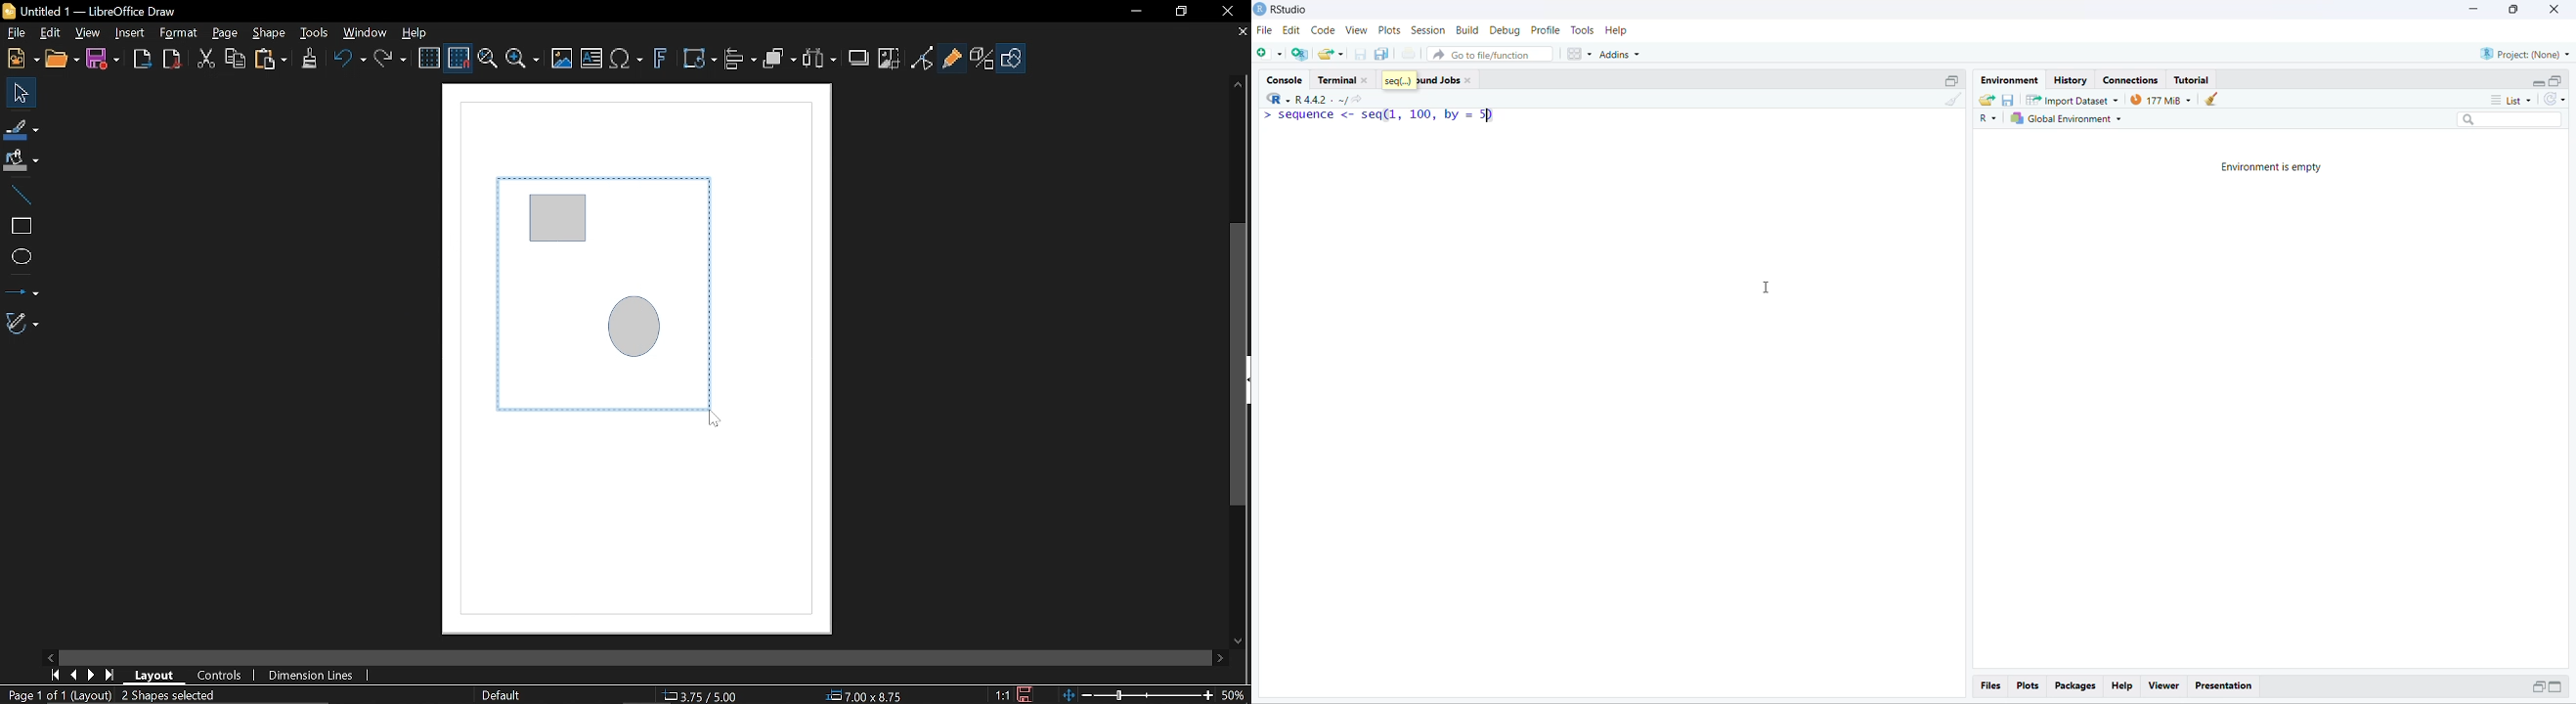 The image size is (2576, 728). I want to click on share folder, so click(1987, 101).